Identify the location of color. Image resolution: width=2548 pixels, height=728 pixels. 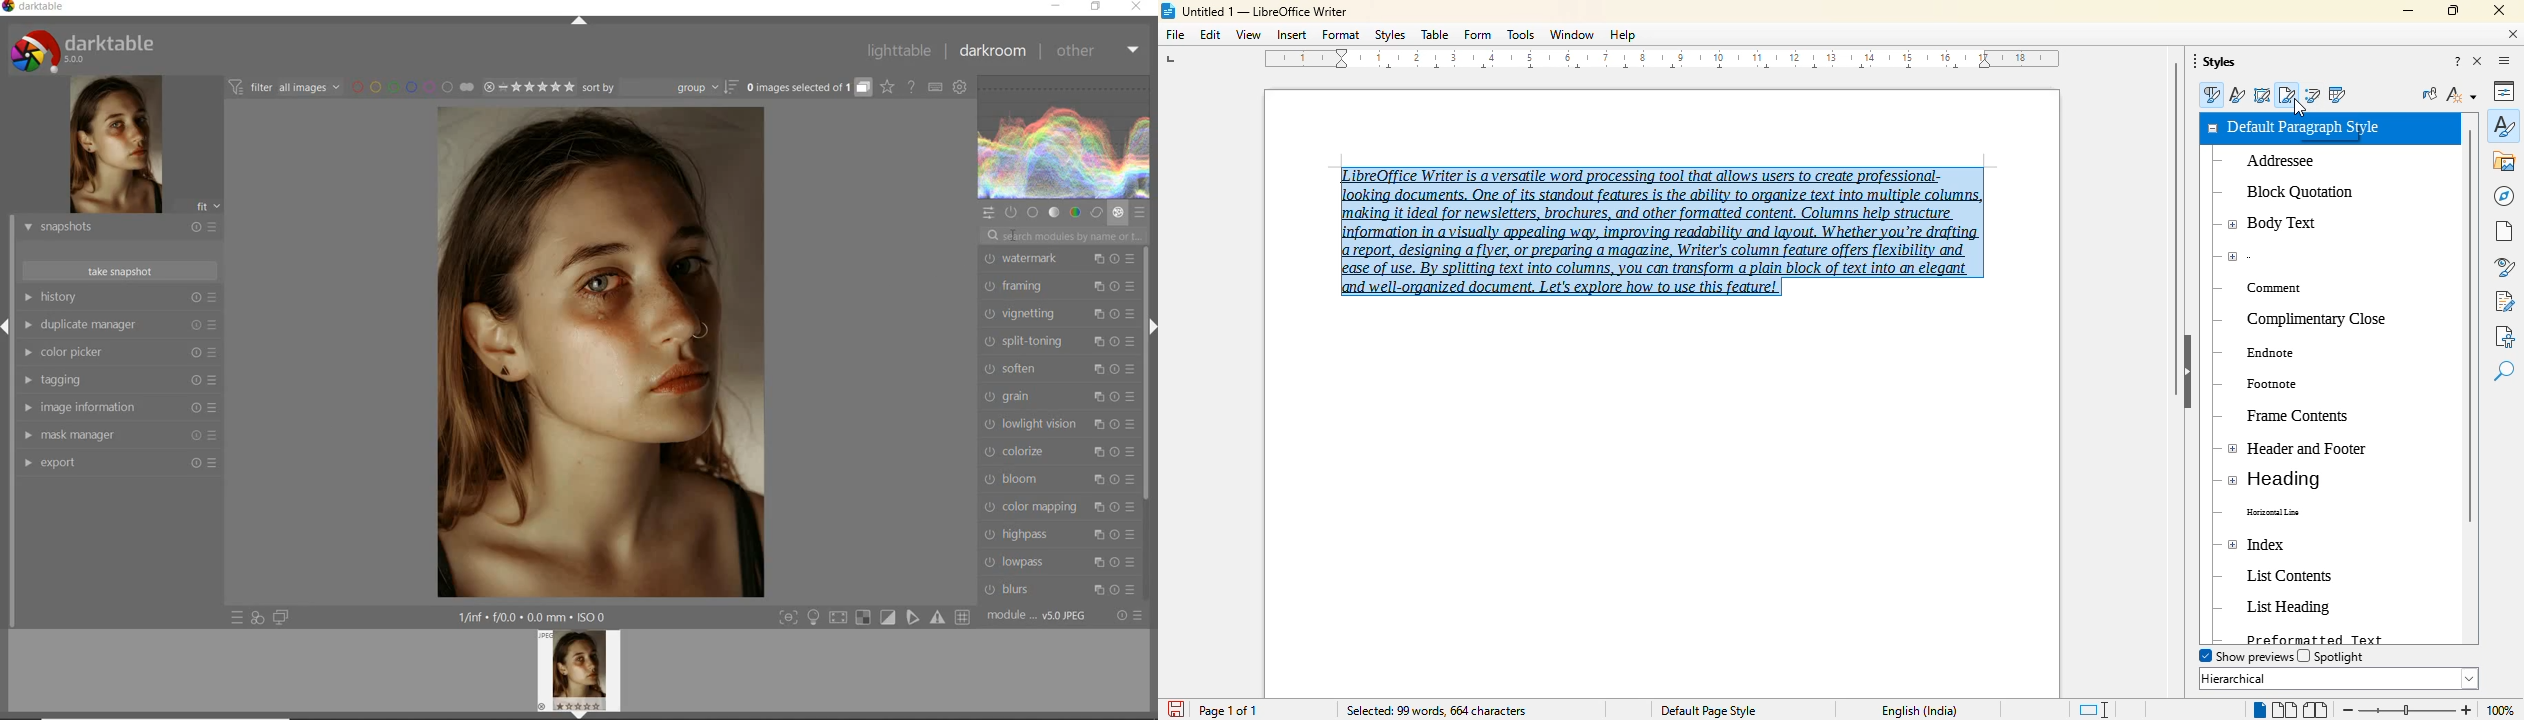
(1077, 212).